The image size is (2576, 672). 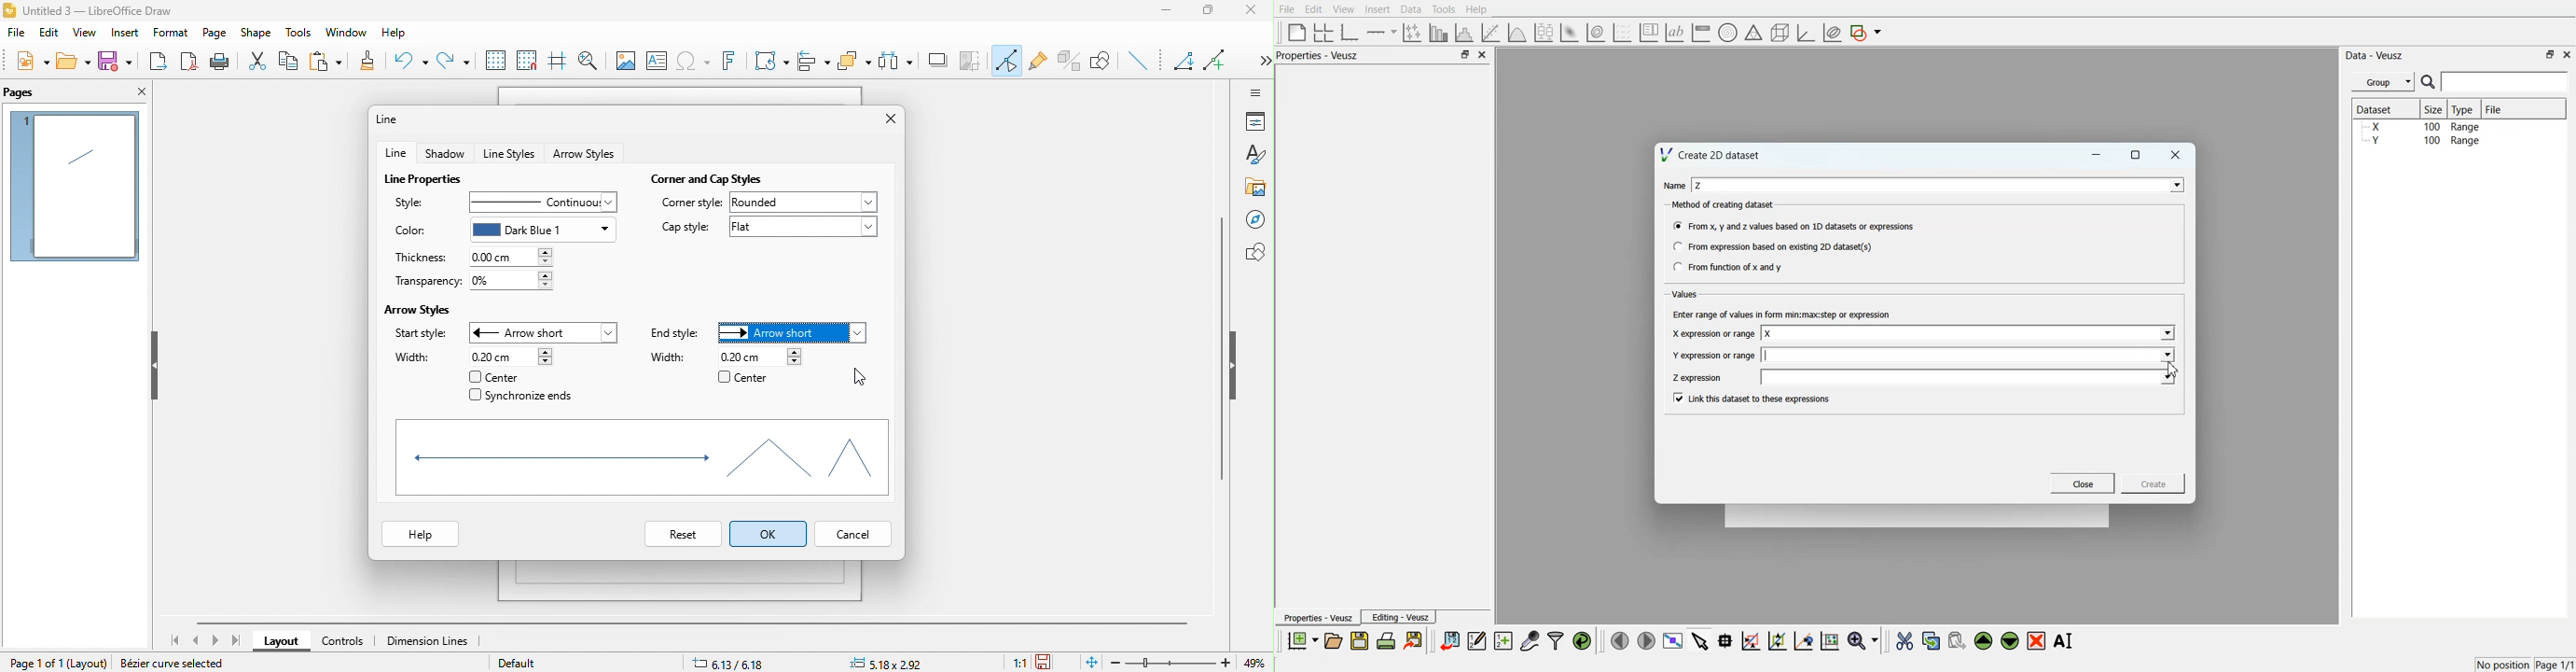 I want to click on help, so click(x=393, y=35).